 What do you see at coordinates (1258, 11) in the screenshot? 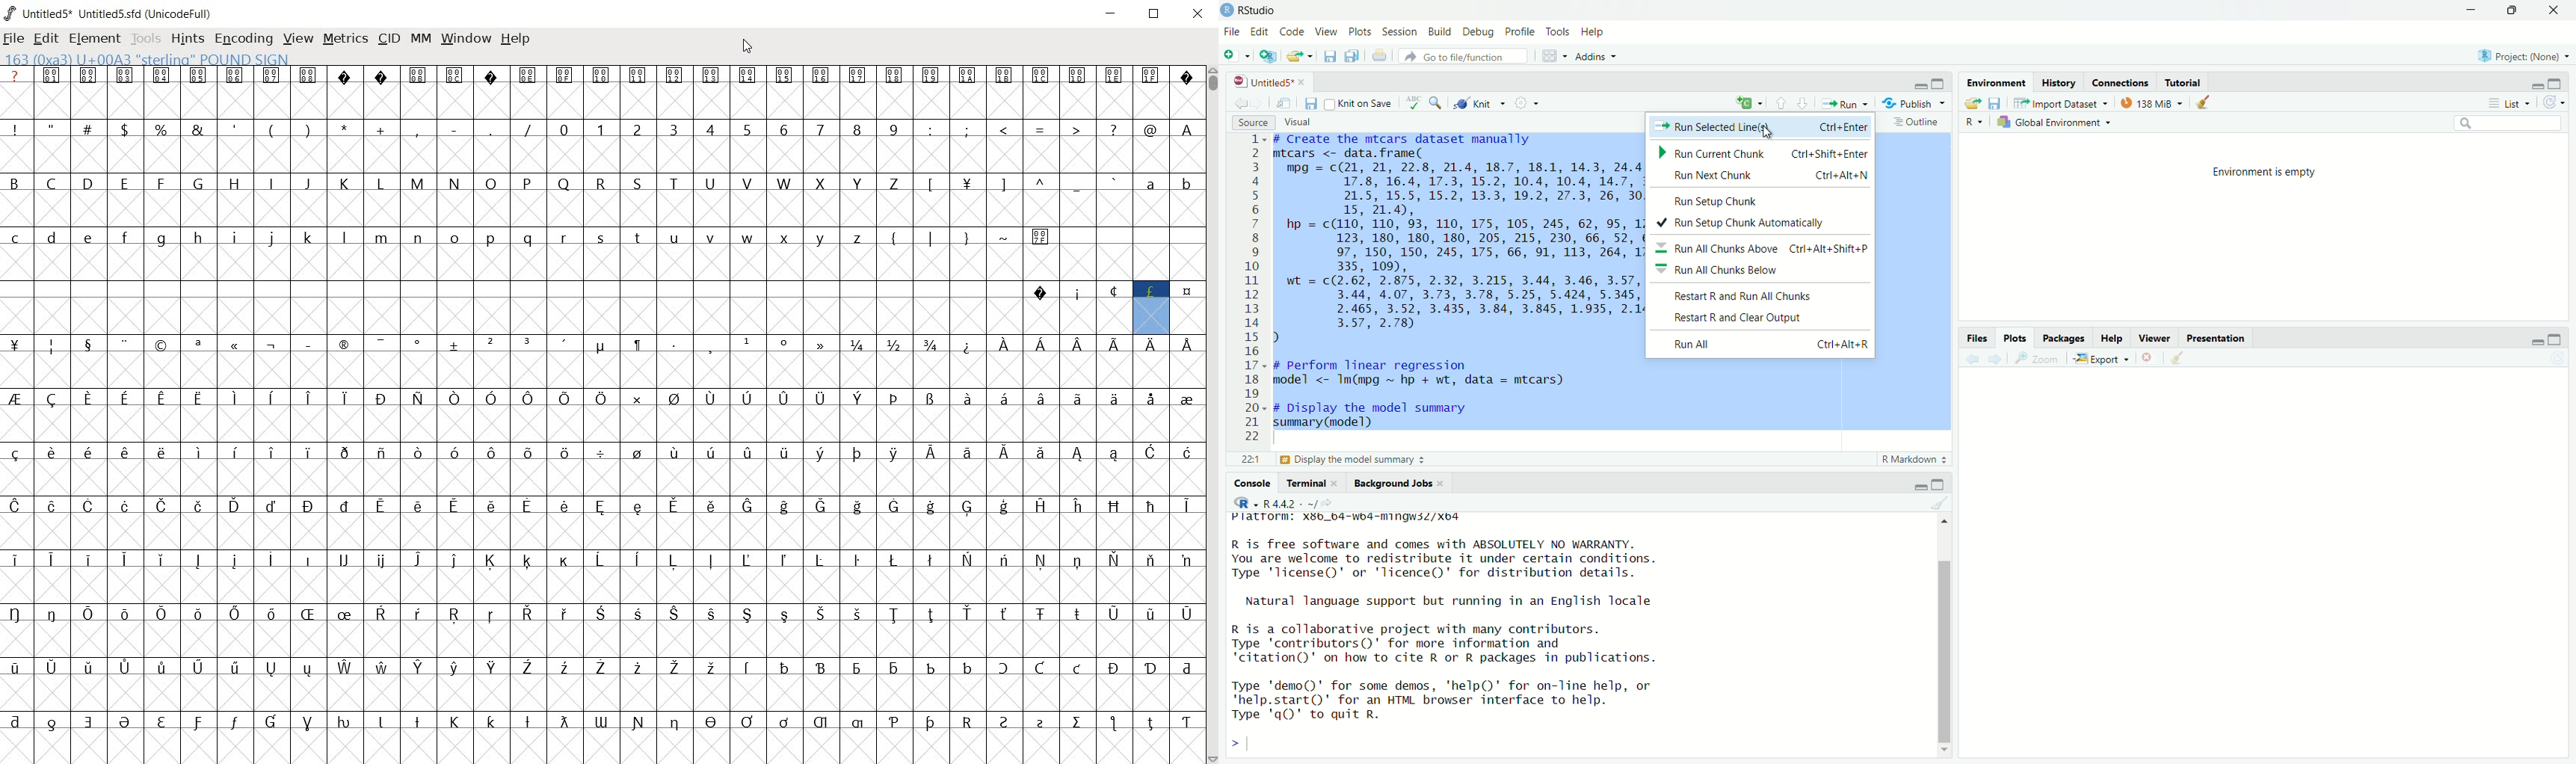
I see `RStudio` at bounding box center [1258, 11].